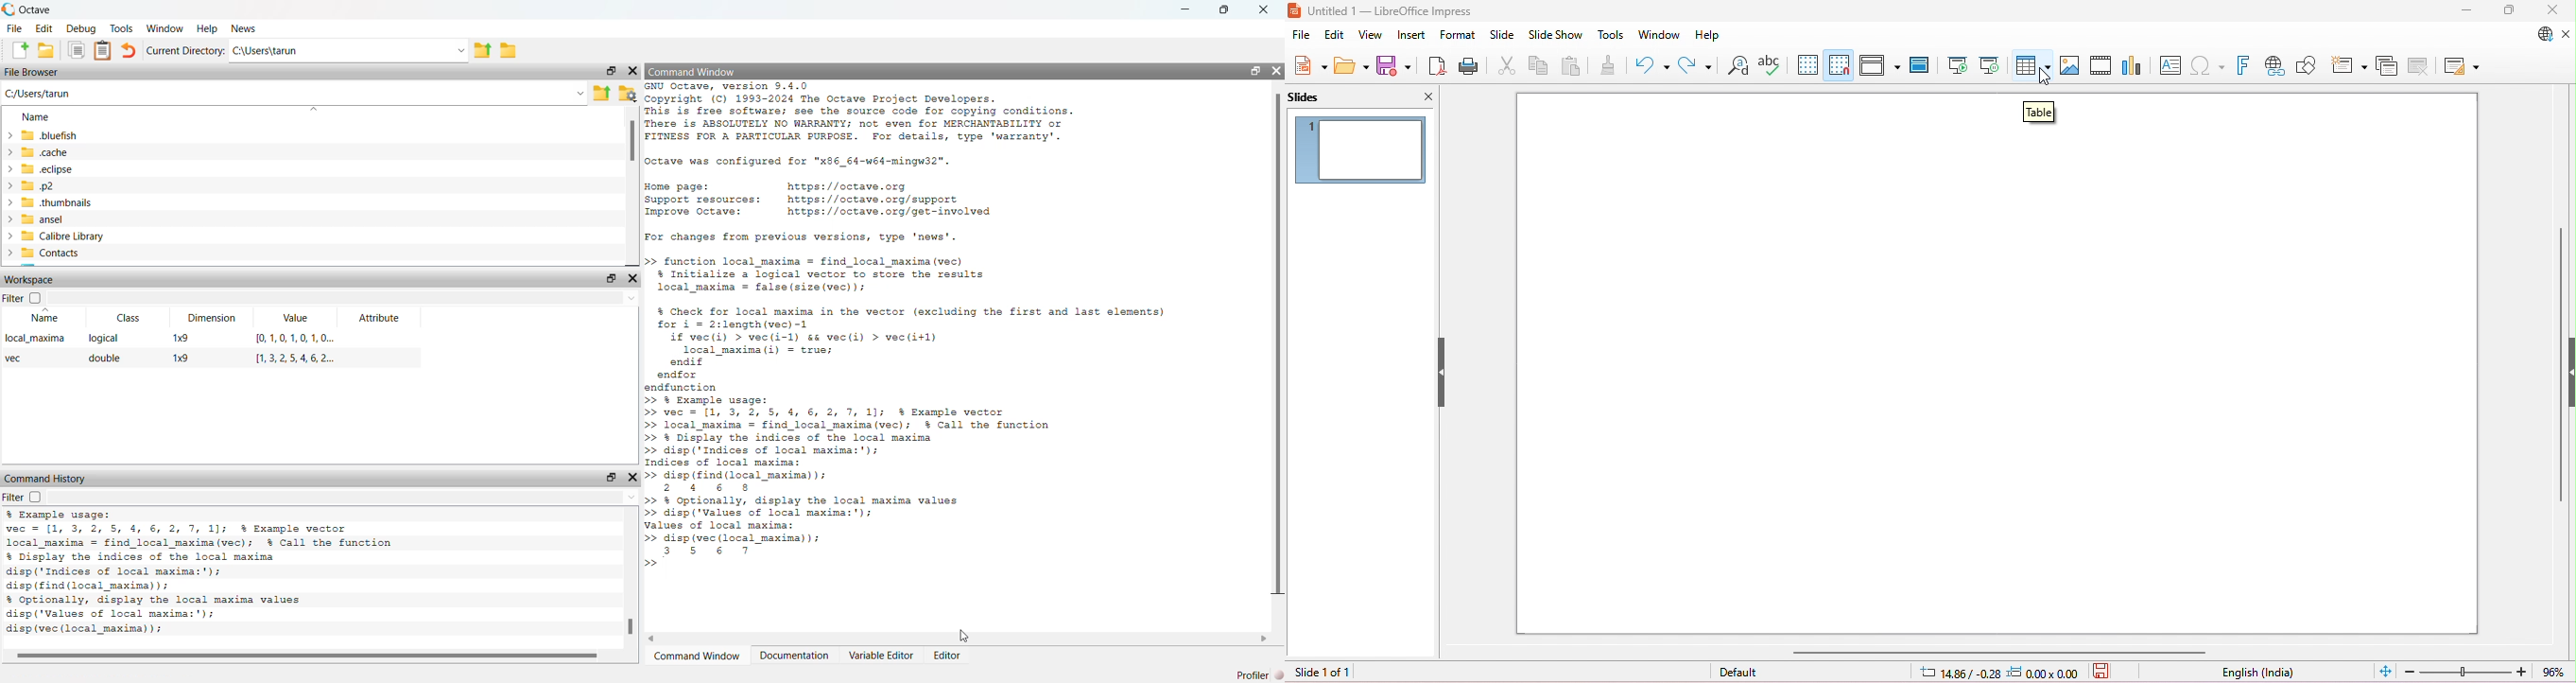  Describe the element at coordinates (1310, 65) in the screenshot. I see `new` at that location.